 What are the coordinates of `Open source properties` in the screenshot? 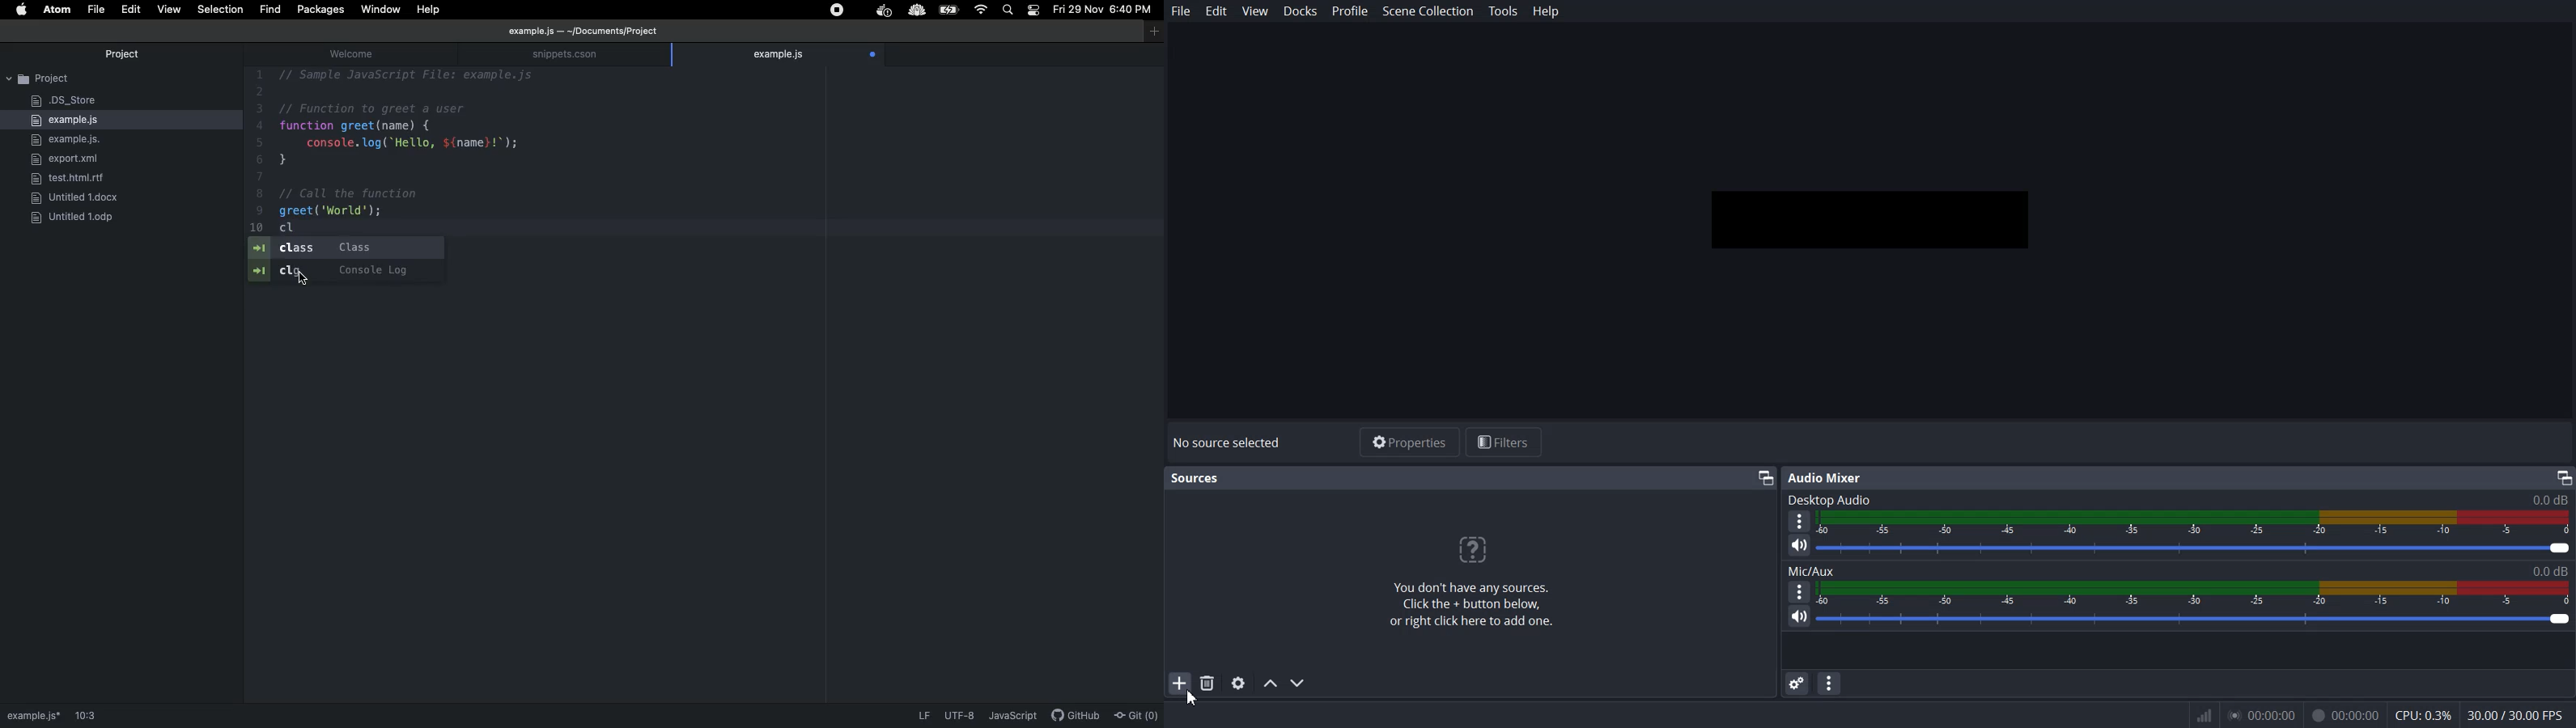 It's located at (1237, 683).